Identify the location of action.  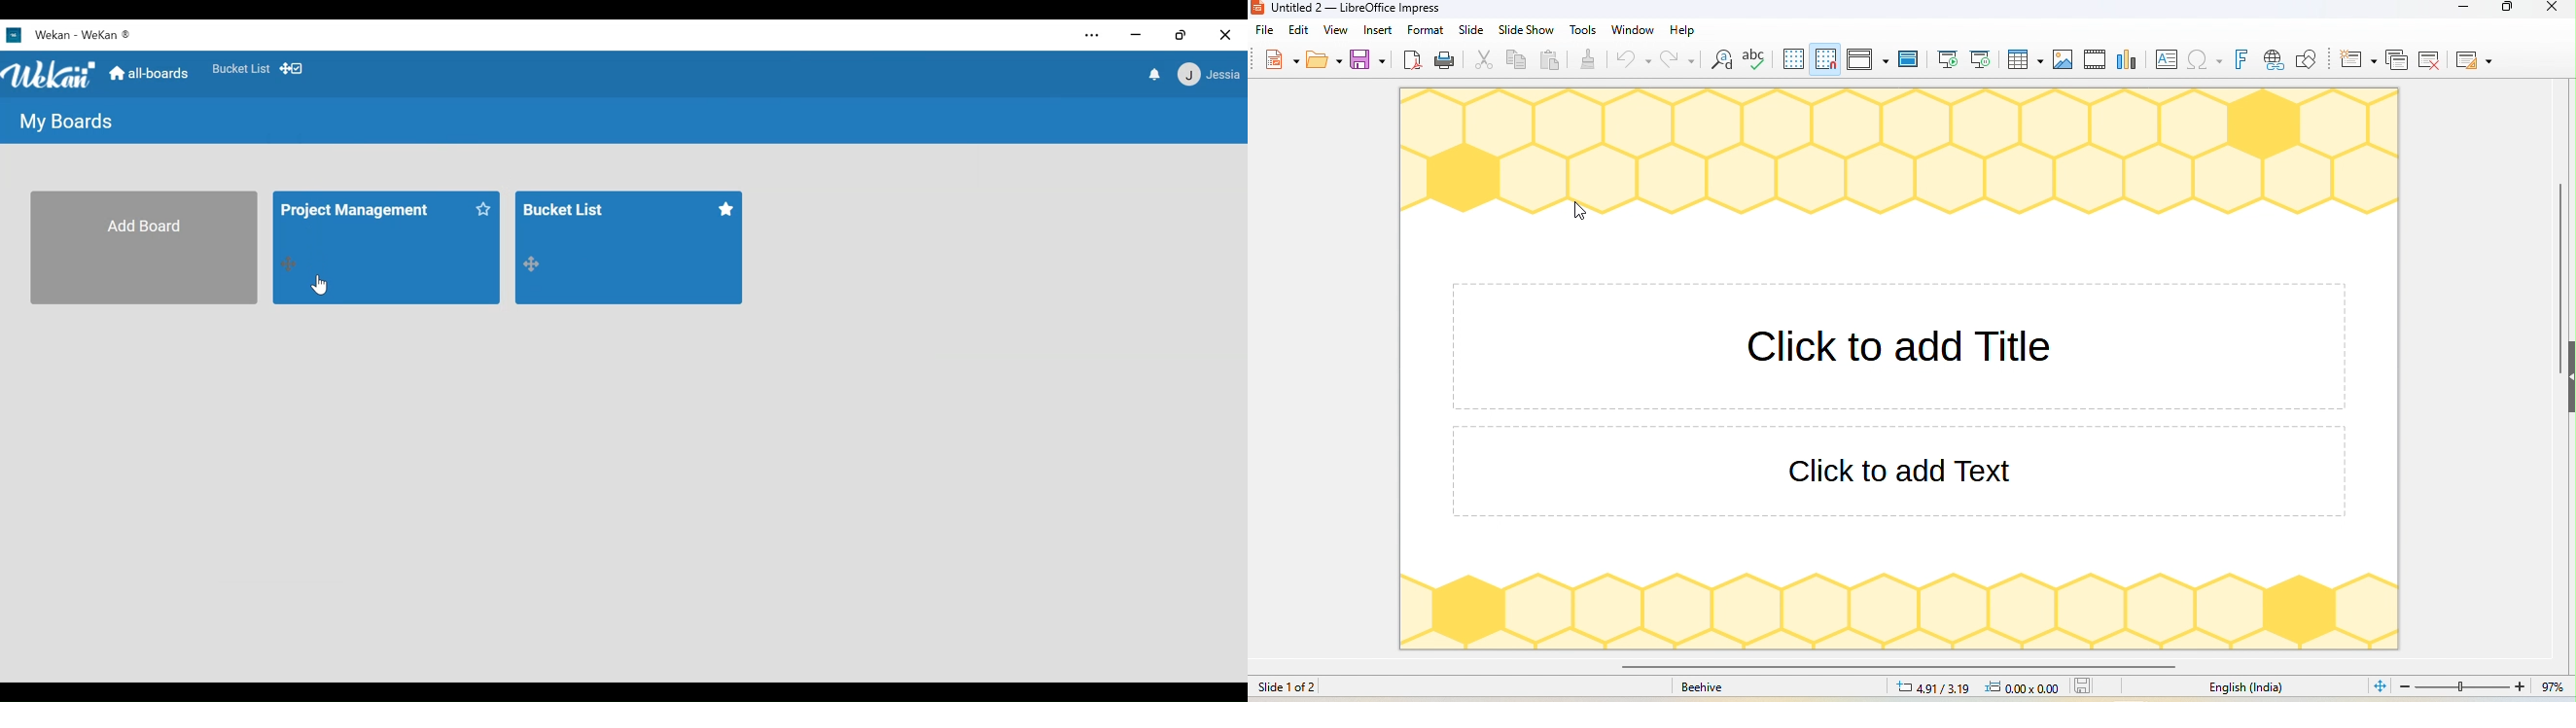
(532, 265).